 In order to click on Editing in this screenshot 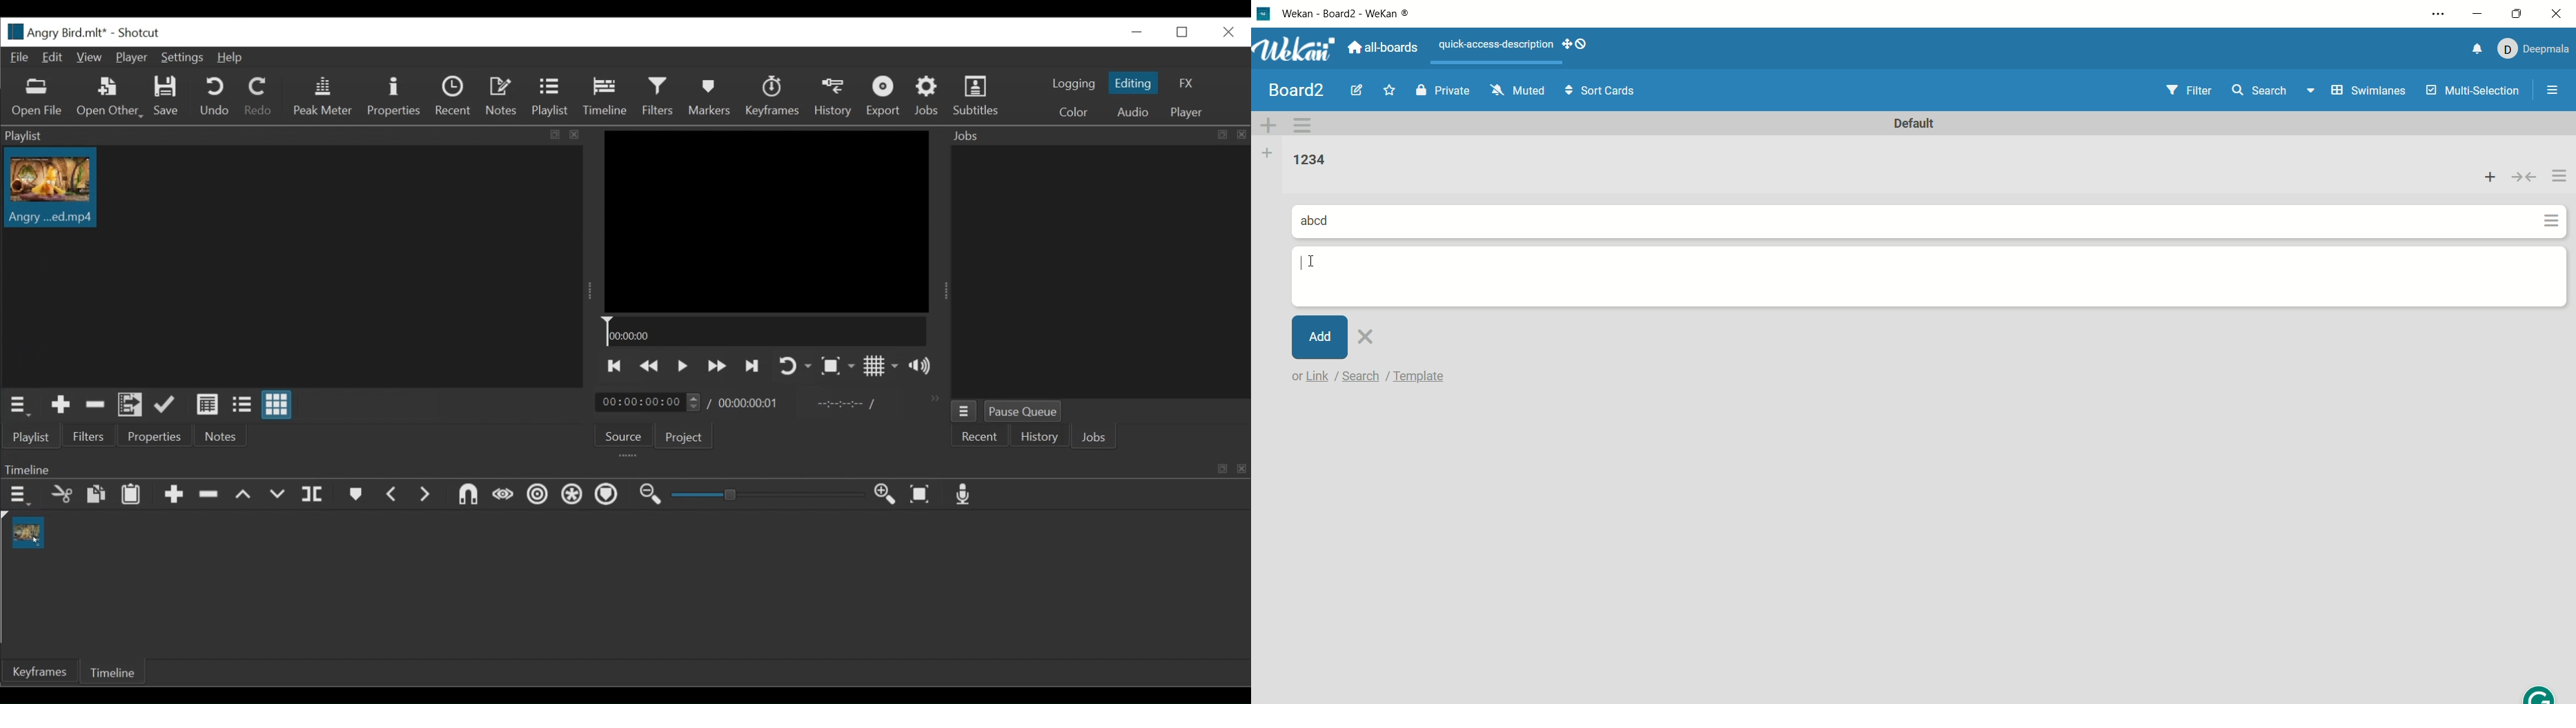, I will do `click(1135, 83)`.